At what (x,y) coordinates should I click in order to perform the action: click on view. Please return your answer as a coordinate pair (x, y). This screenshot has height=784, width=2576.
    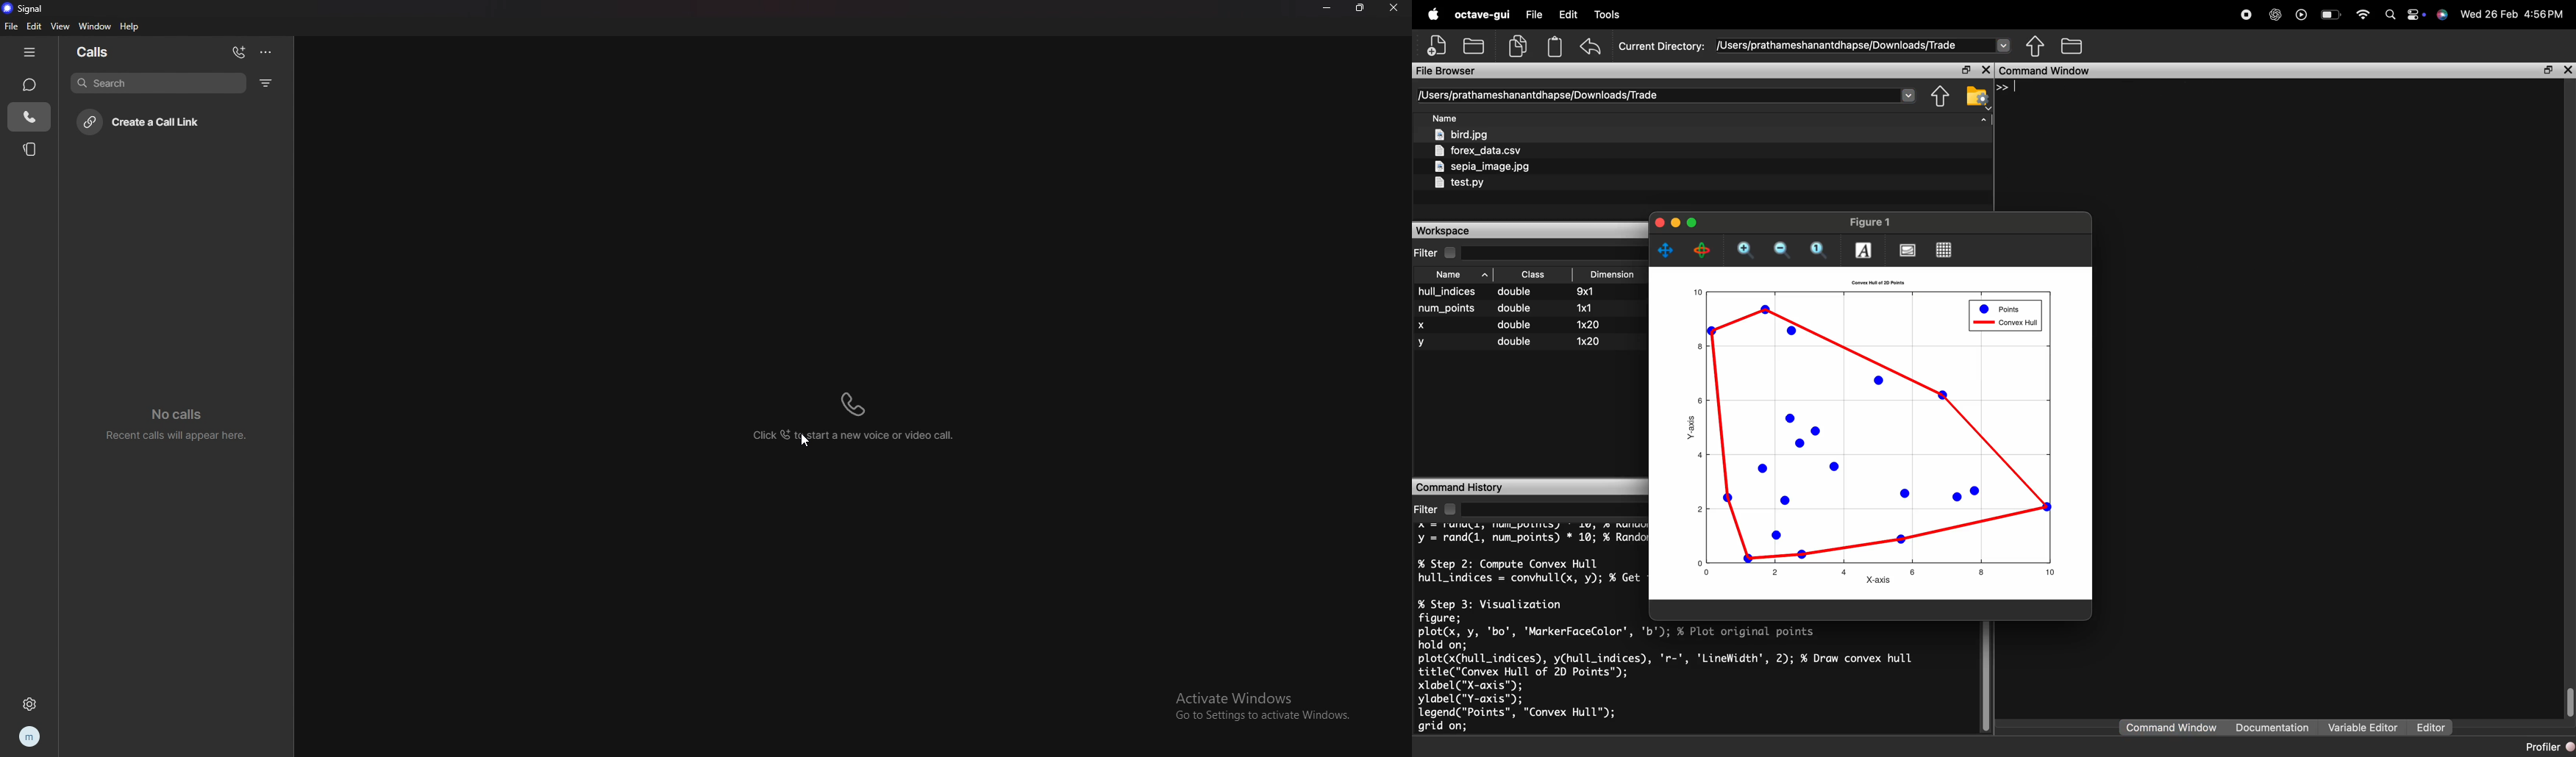
    Looking at the image, I should click on (63, 26).